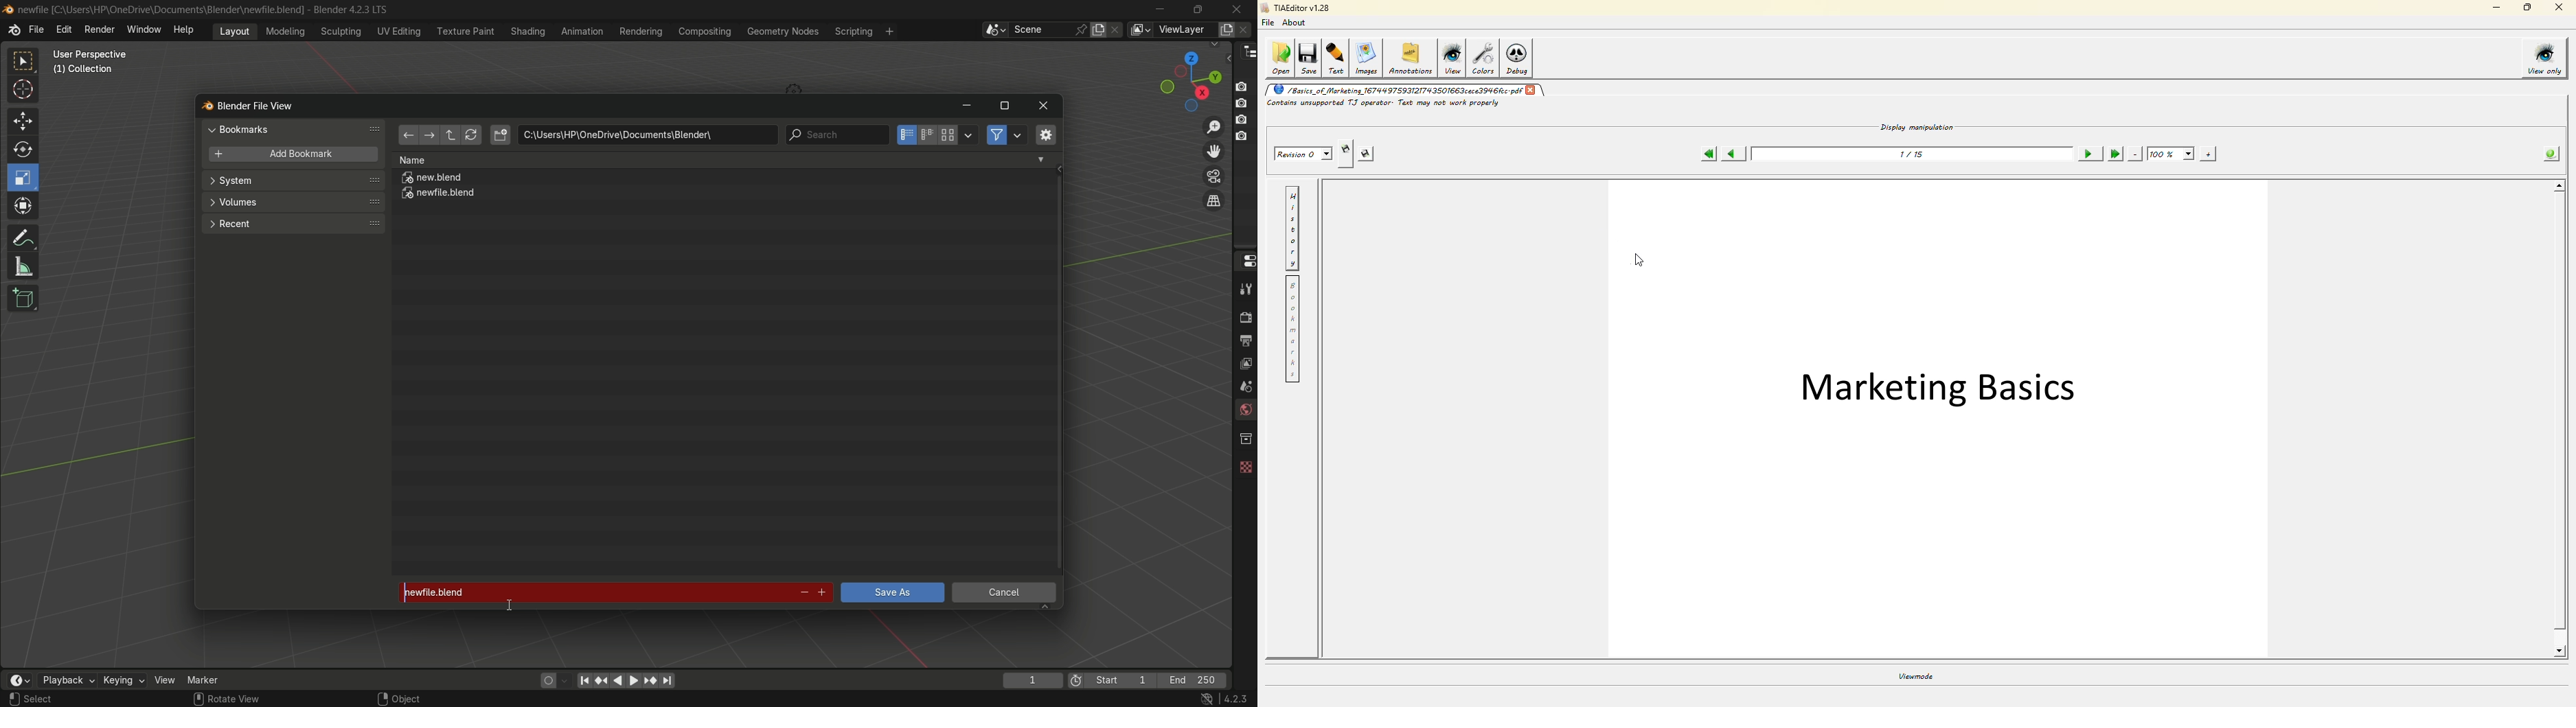  What do you see at coordinates (545, 680) in the screenshot?
I see `auto keying` at bounding box center [545, 680].